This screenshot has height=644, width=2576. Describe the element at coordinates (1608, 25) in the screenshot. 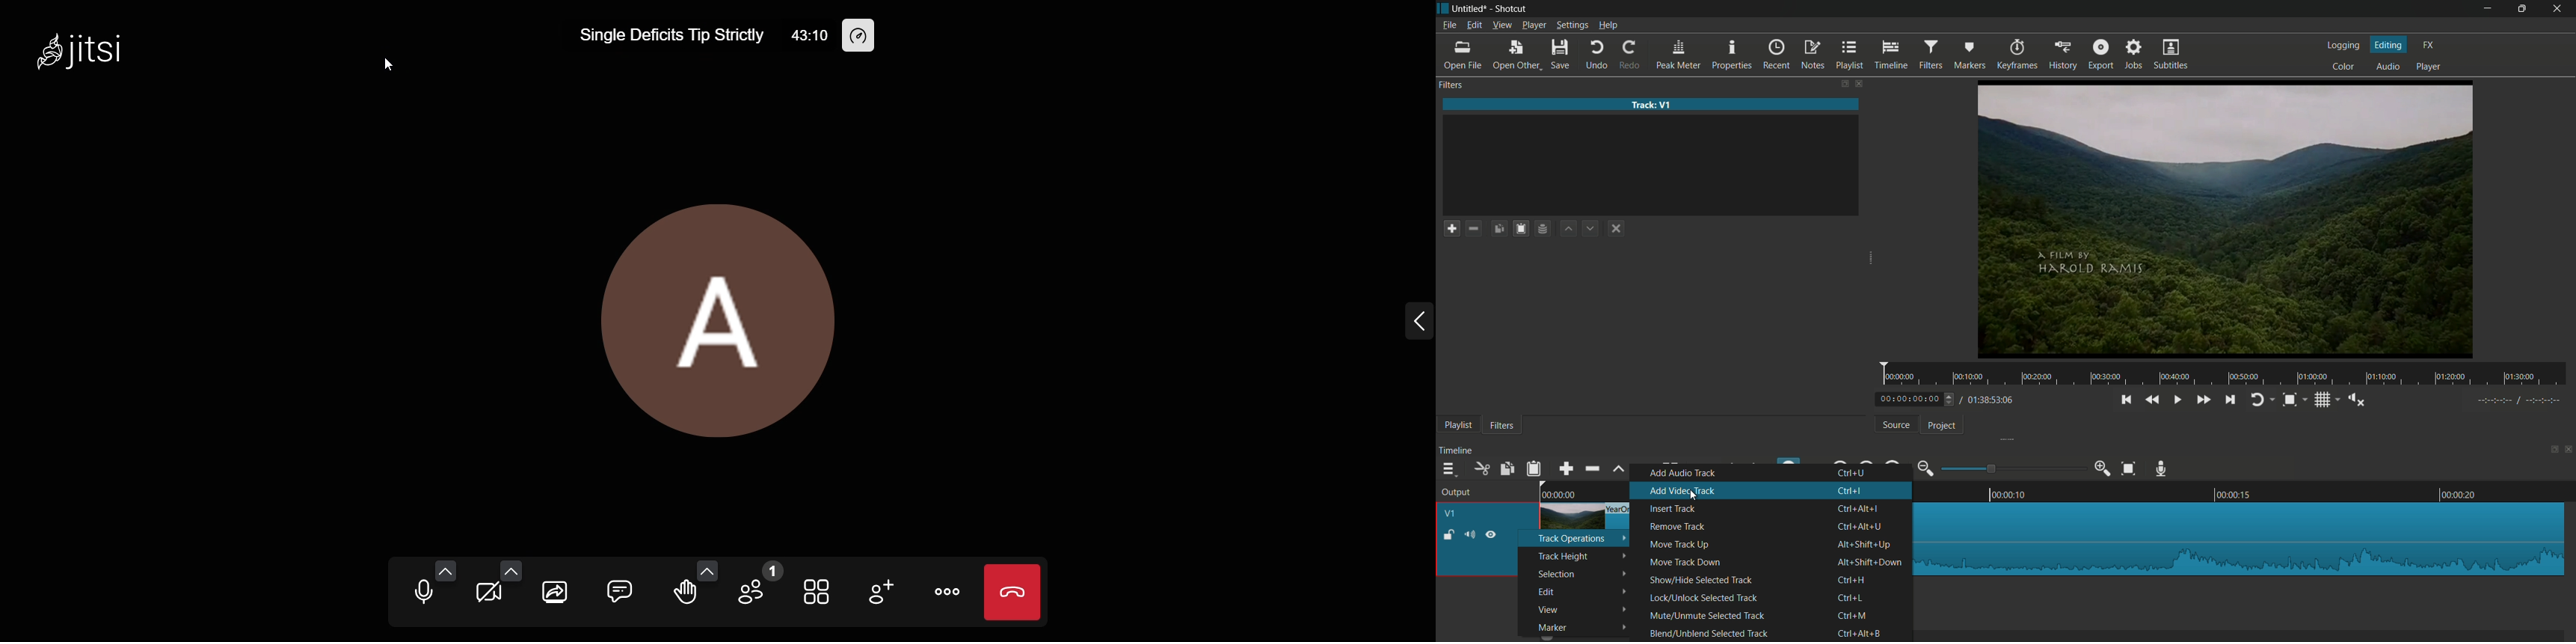

I see `help menu` at that location.